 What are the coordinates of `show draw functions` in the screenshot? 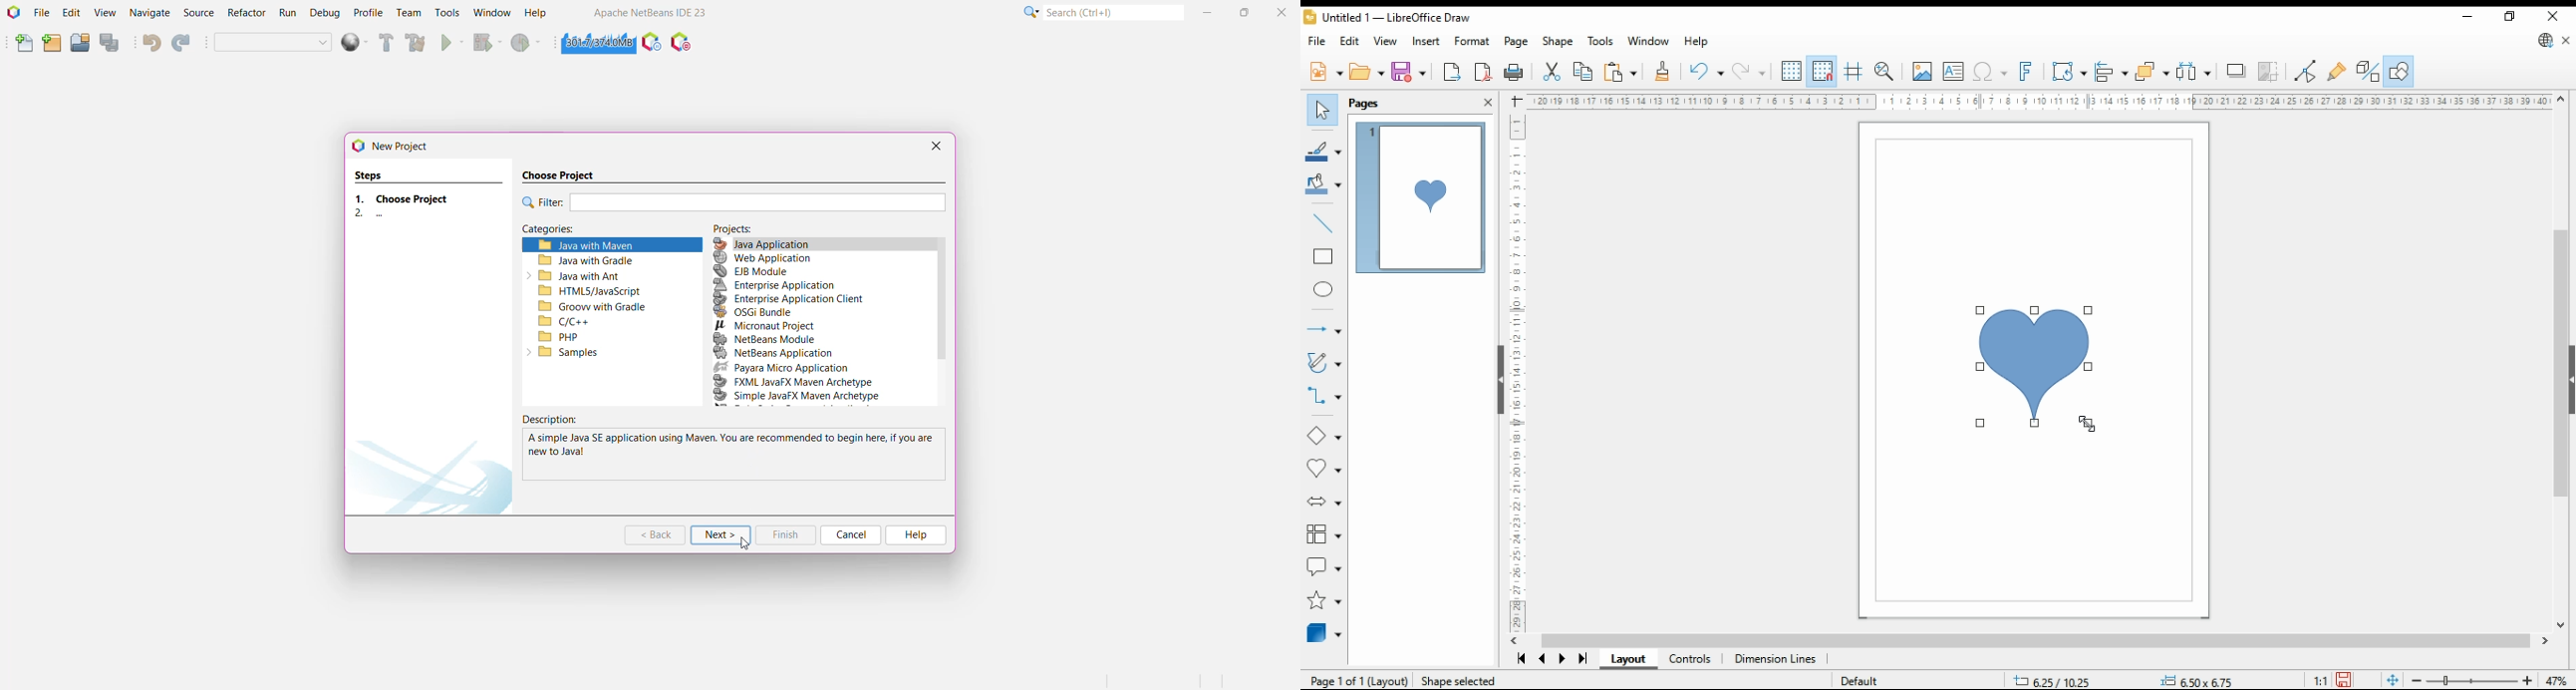 It's located at (2399, 71).